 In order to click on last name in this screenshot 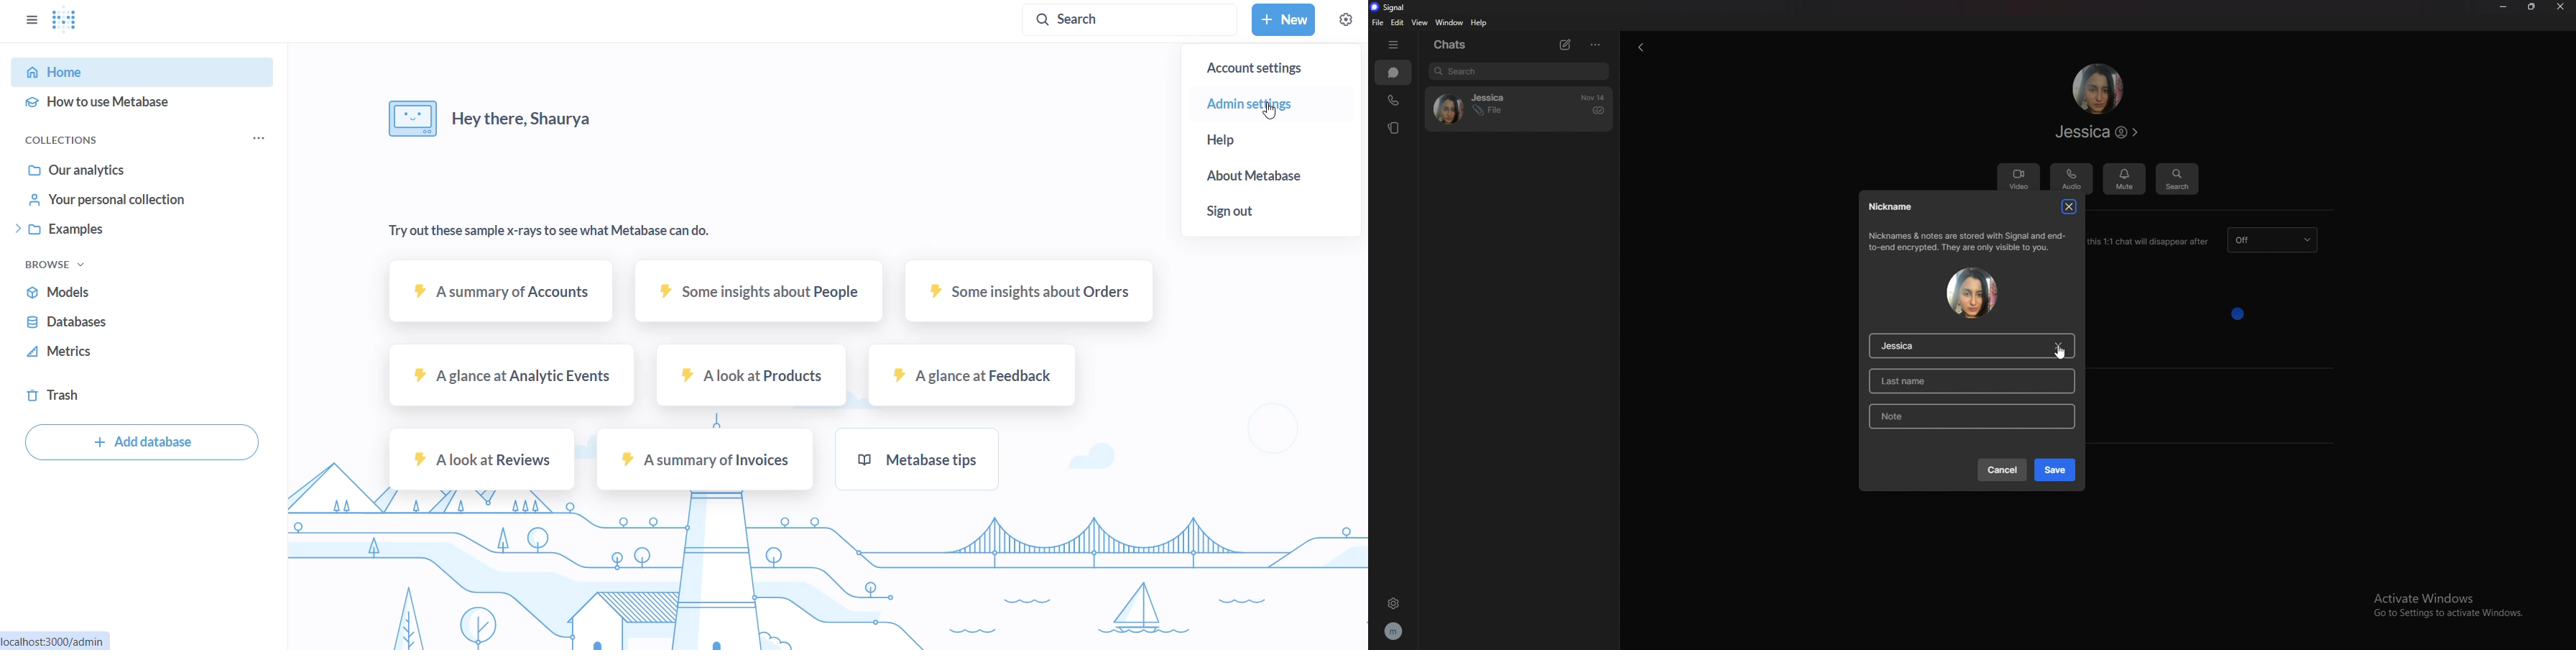, I will do `click(1976, 380)`.